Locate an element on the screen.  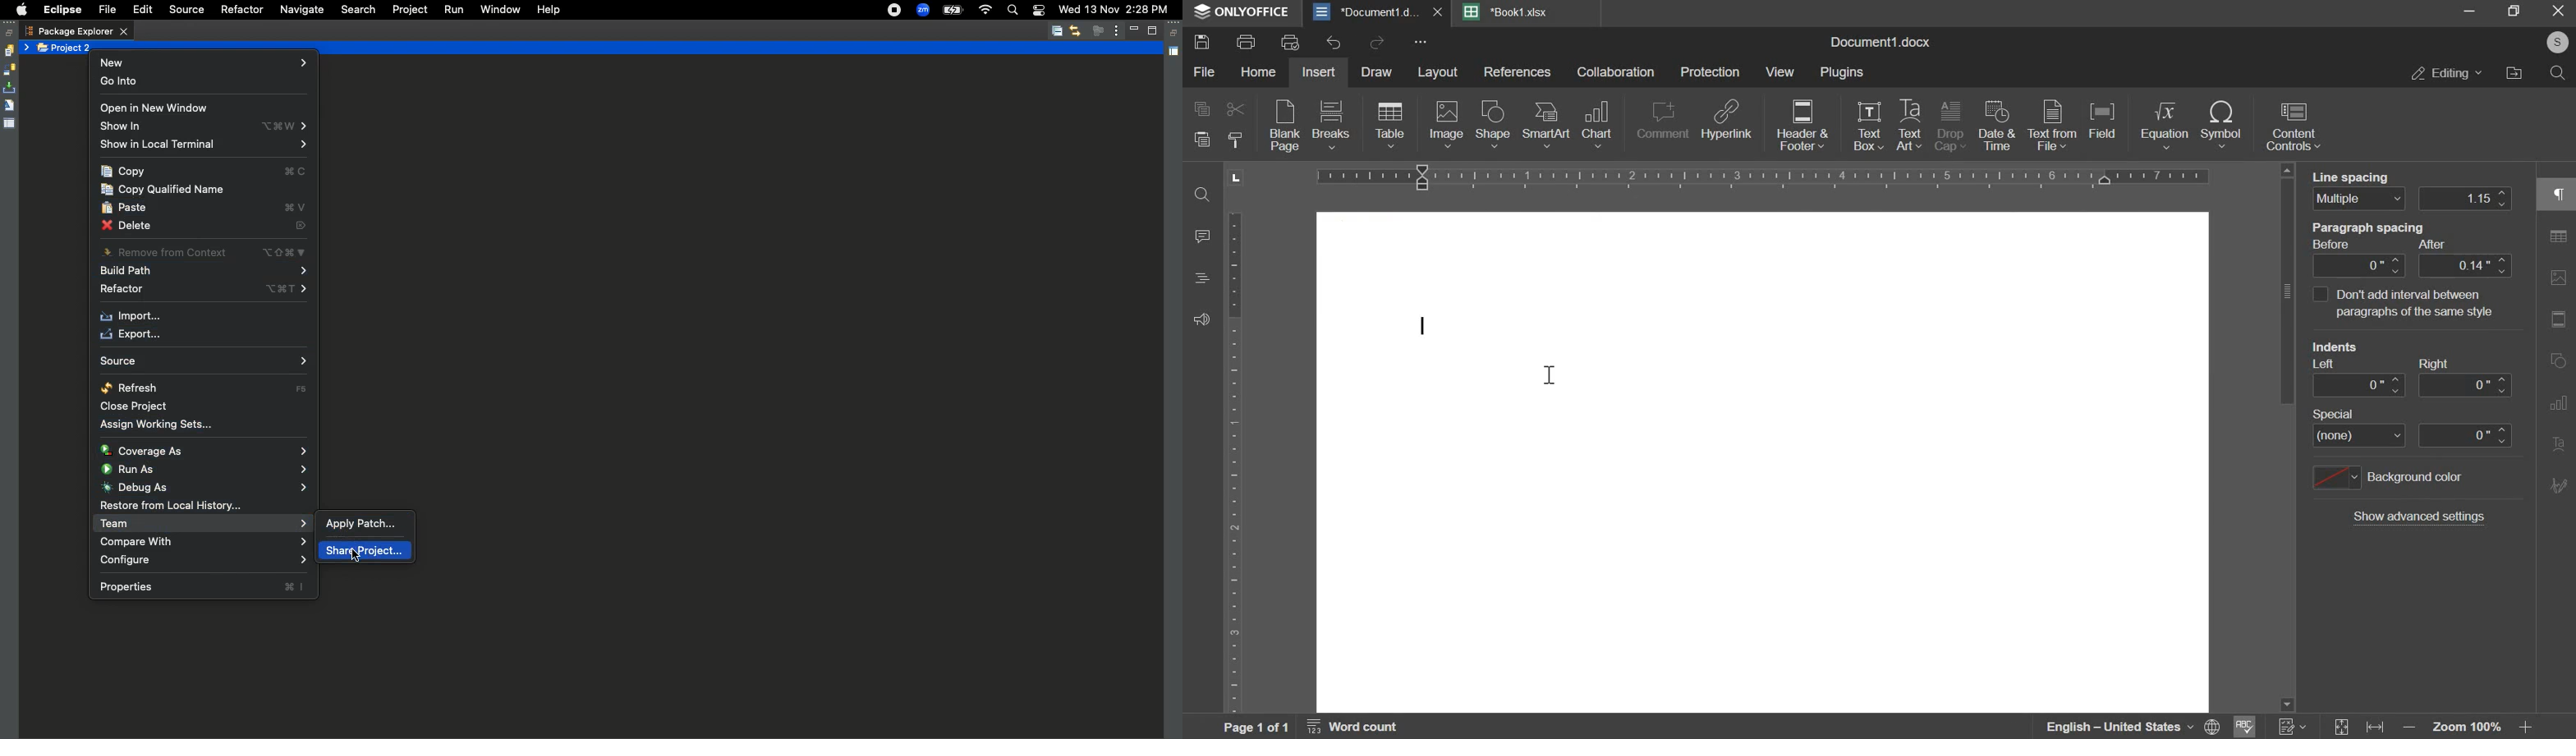
smart art is located at coordinates (1545, 128).